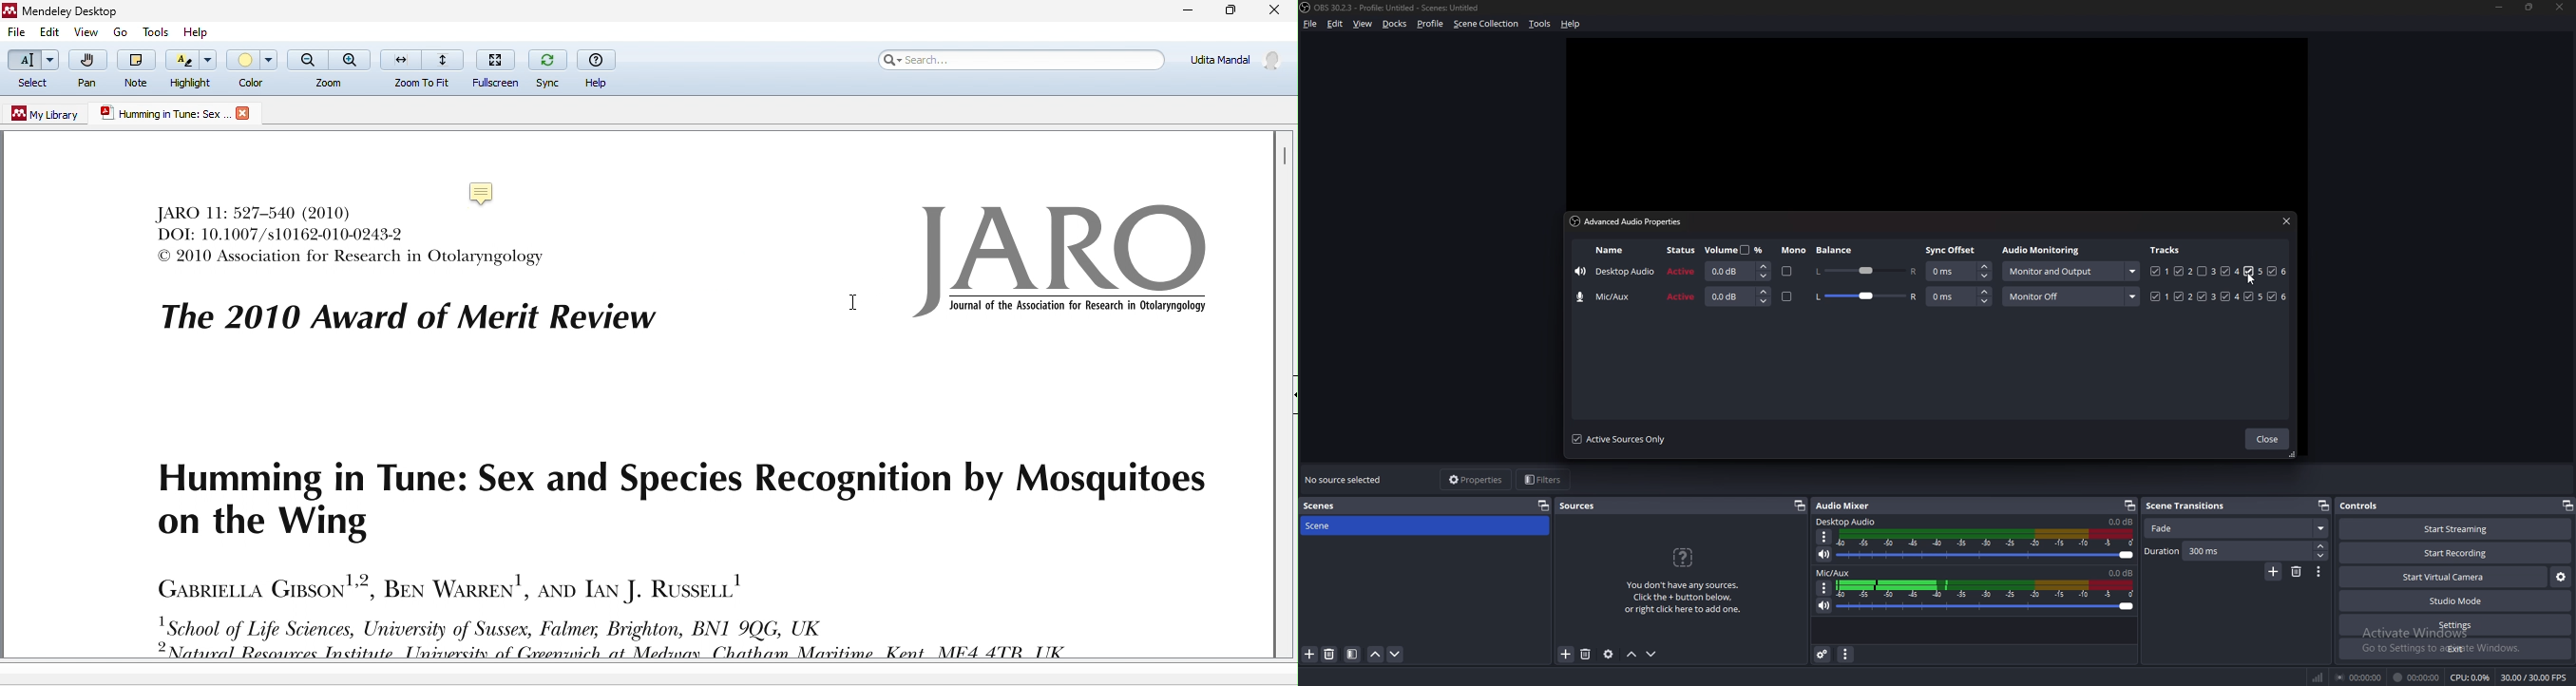 The height and width of the screenshot is (700, 2576). What do you see at coordinates (1185, 11) in the screenshot?
I see `minimize` at bounding box center [1185, 11].